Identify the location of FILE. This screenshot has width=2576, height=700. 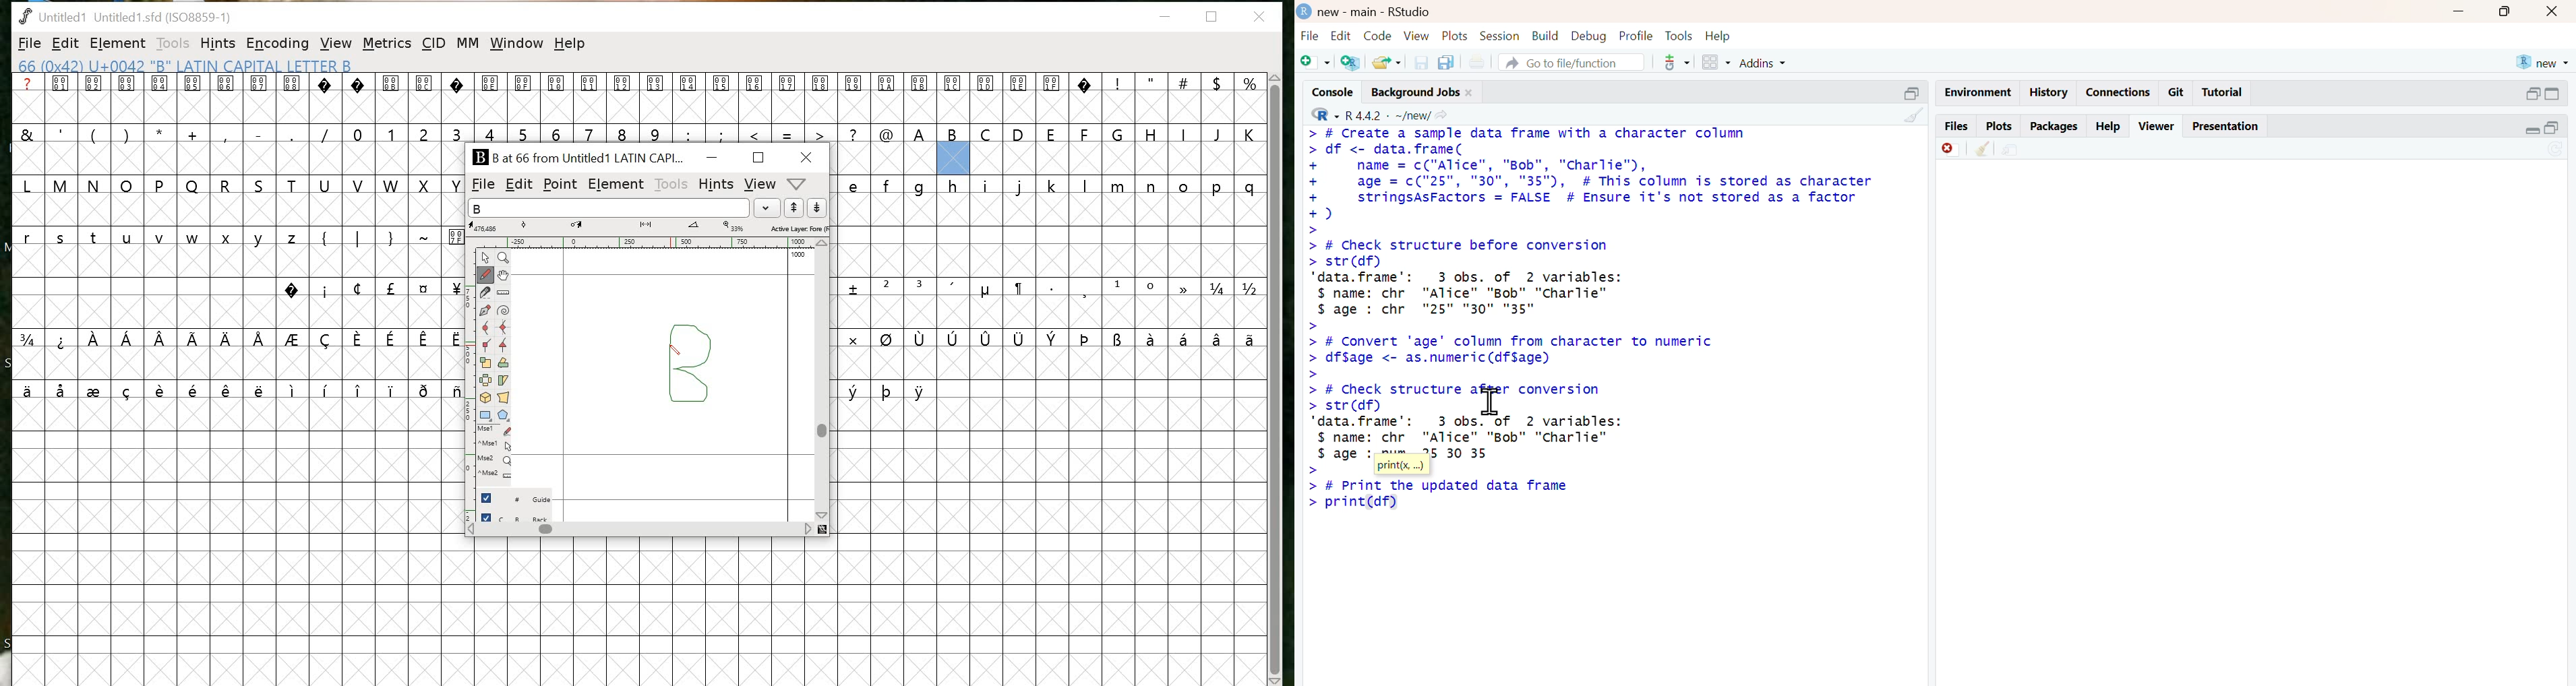
(480, 185).